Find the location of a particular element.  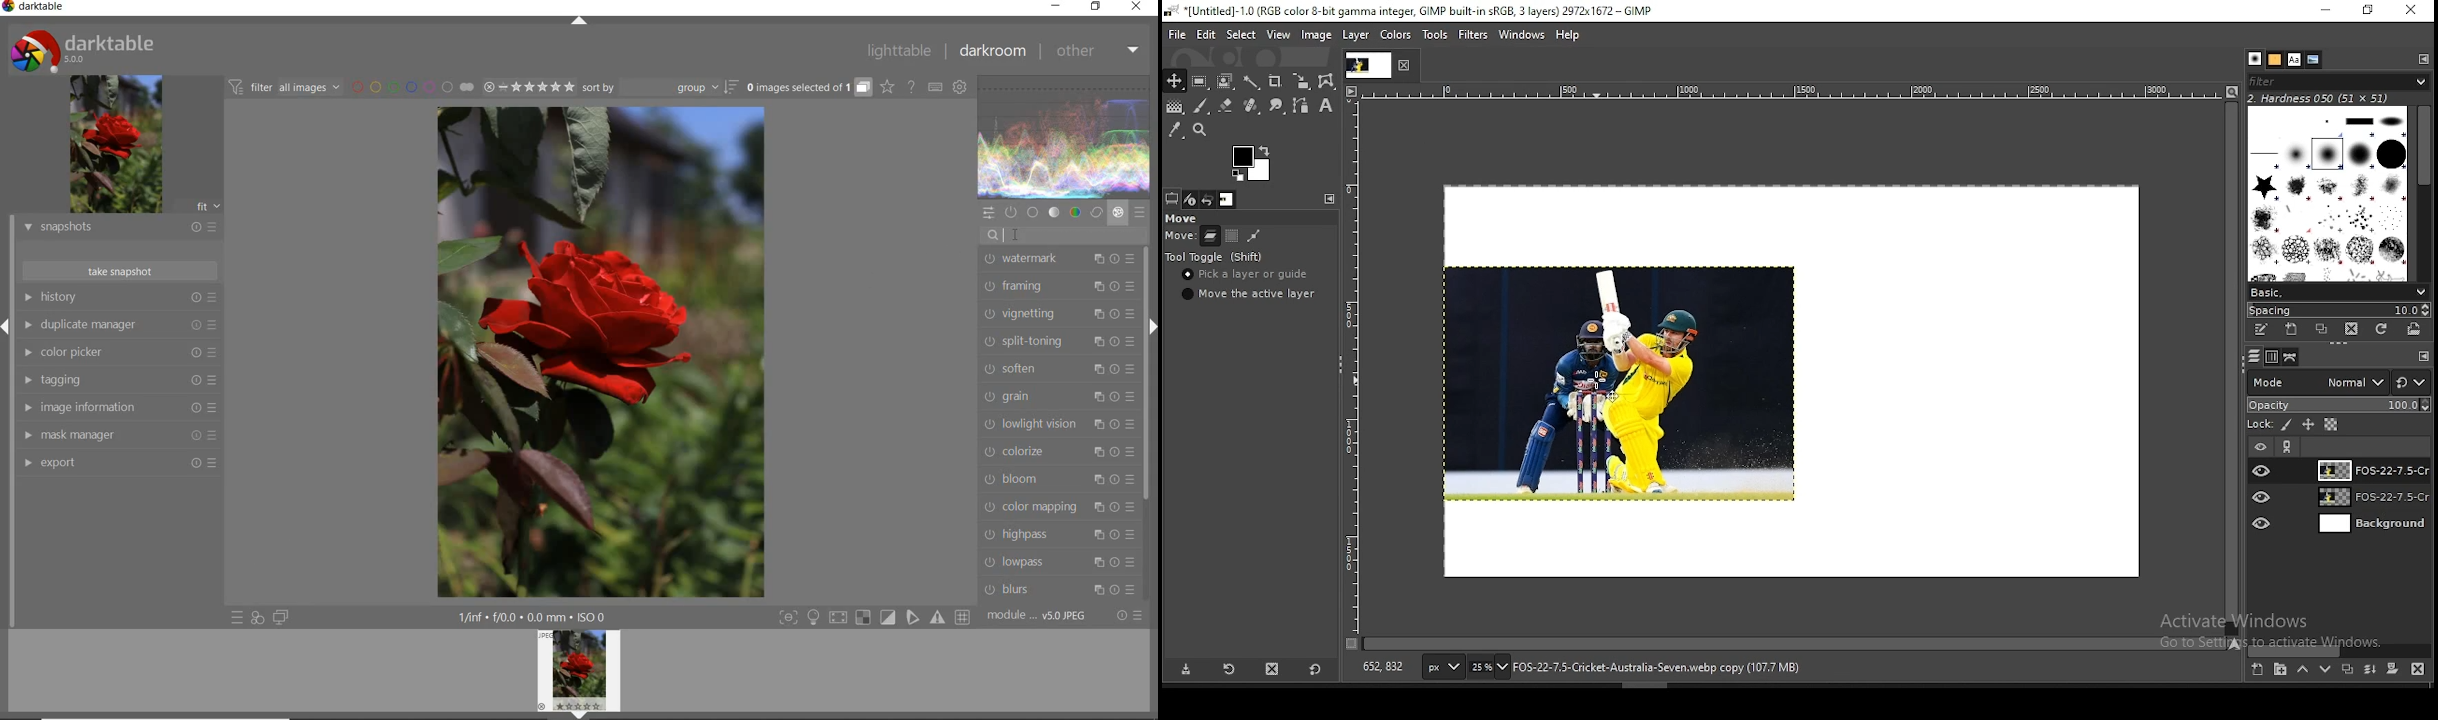

range ratings for selected images is located at coordinates (529, 87).